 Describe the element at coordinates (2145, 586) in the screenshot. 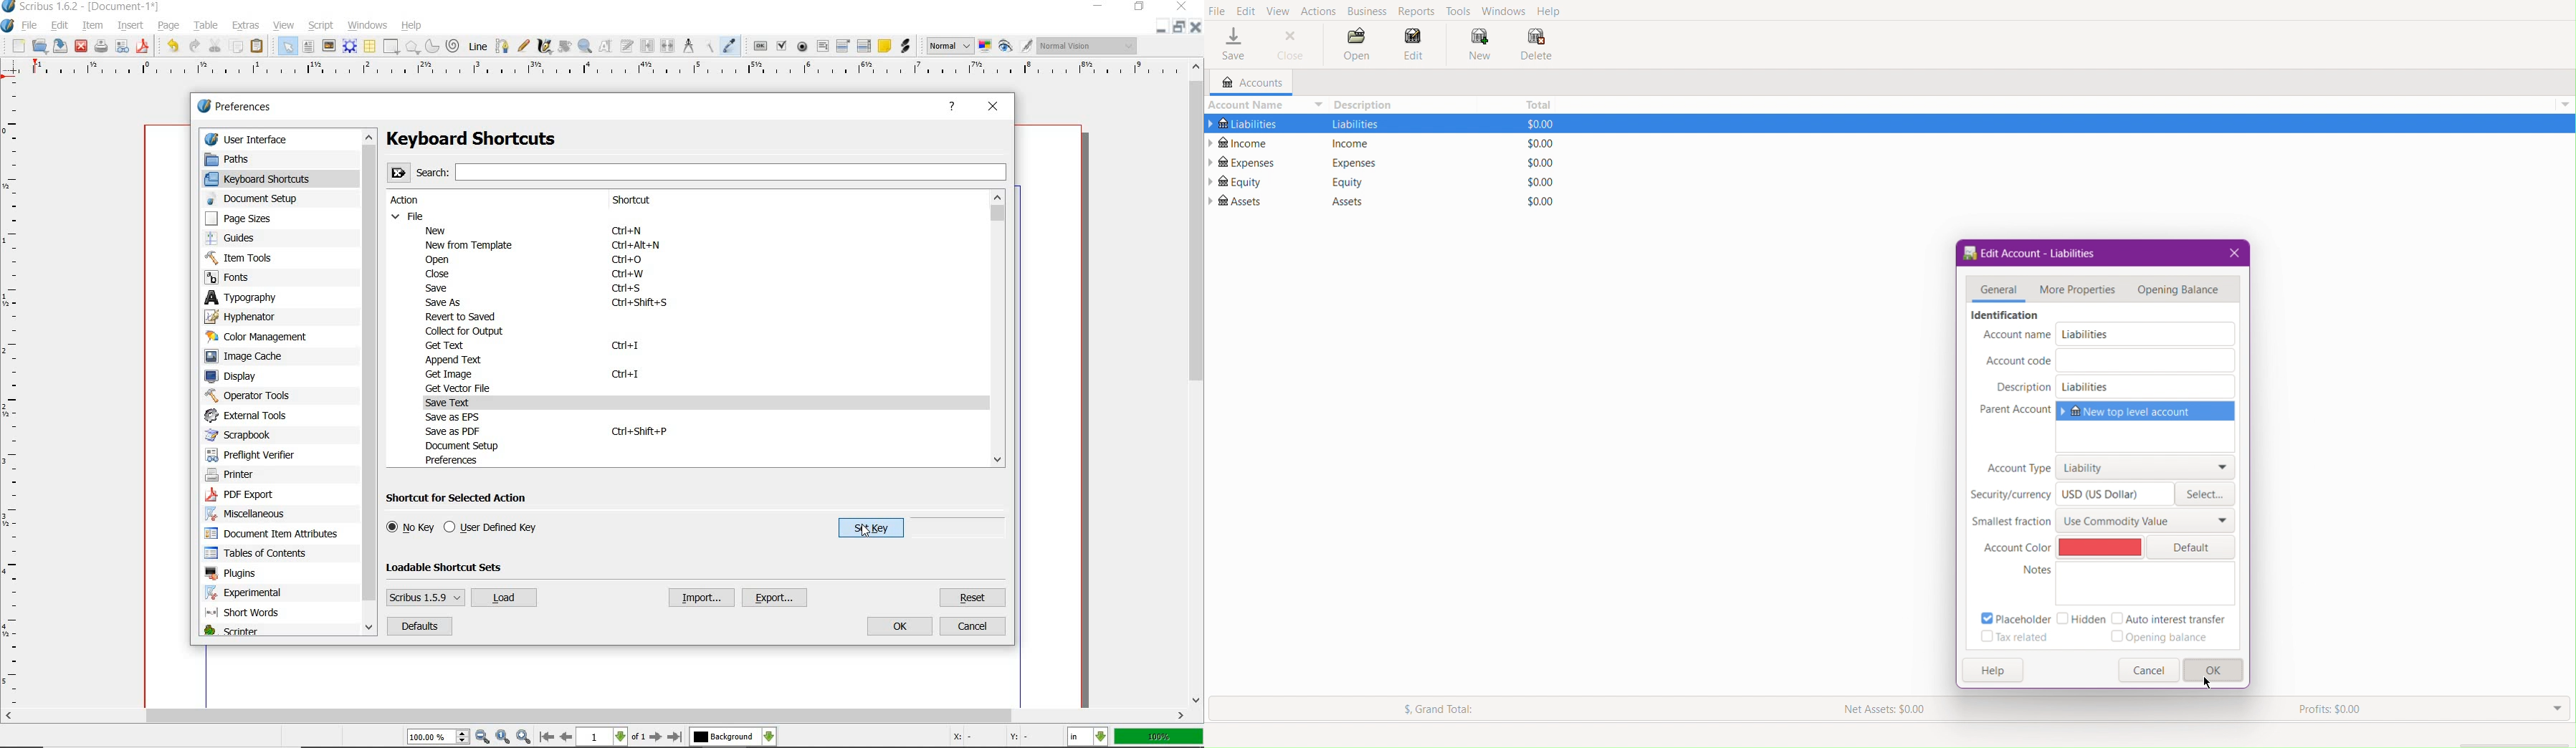

I see `Notes` at that location.